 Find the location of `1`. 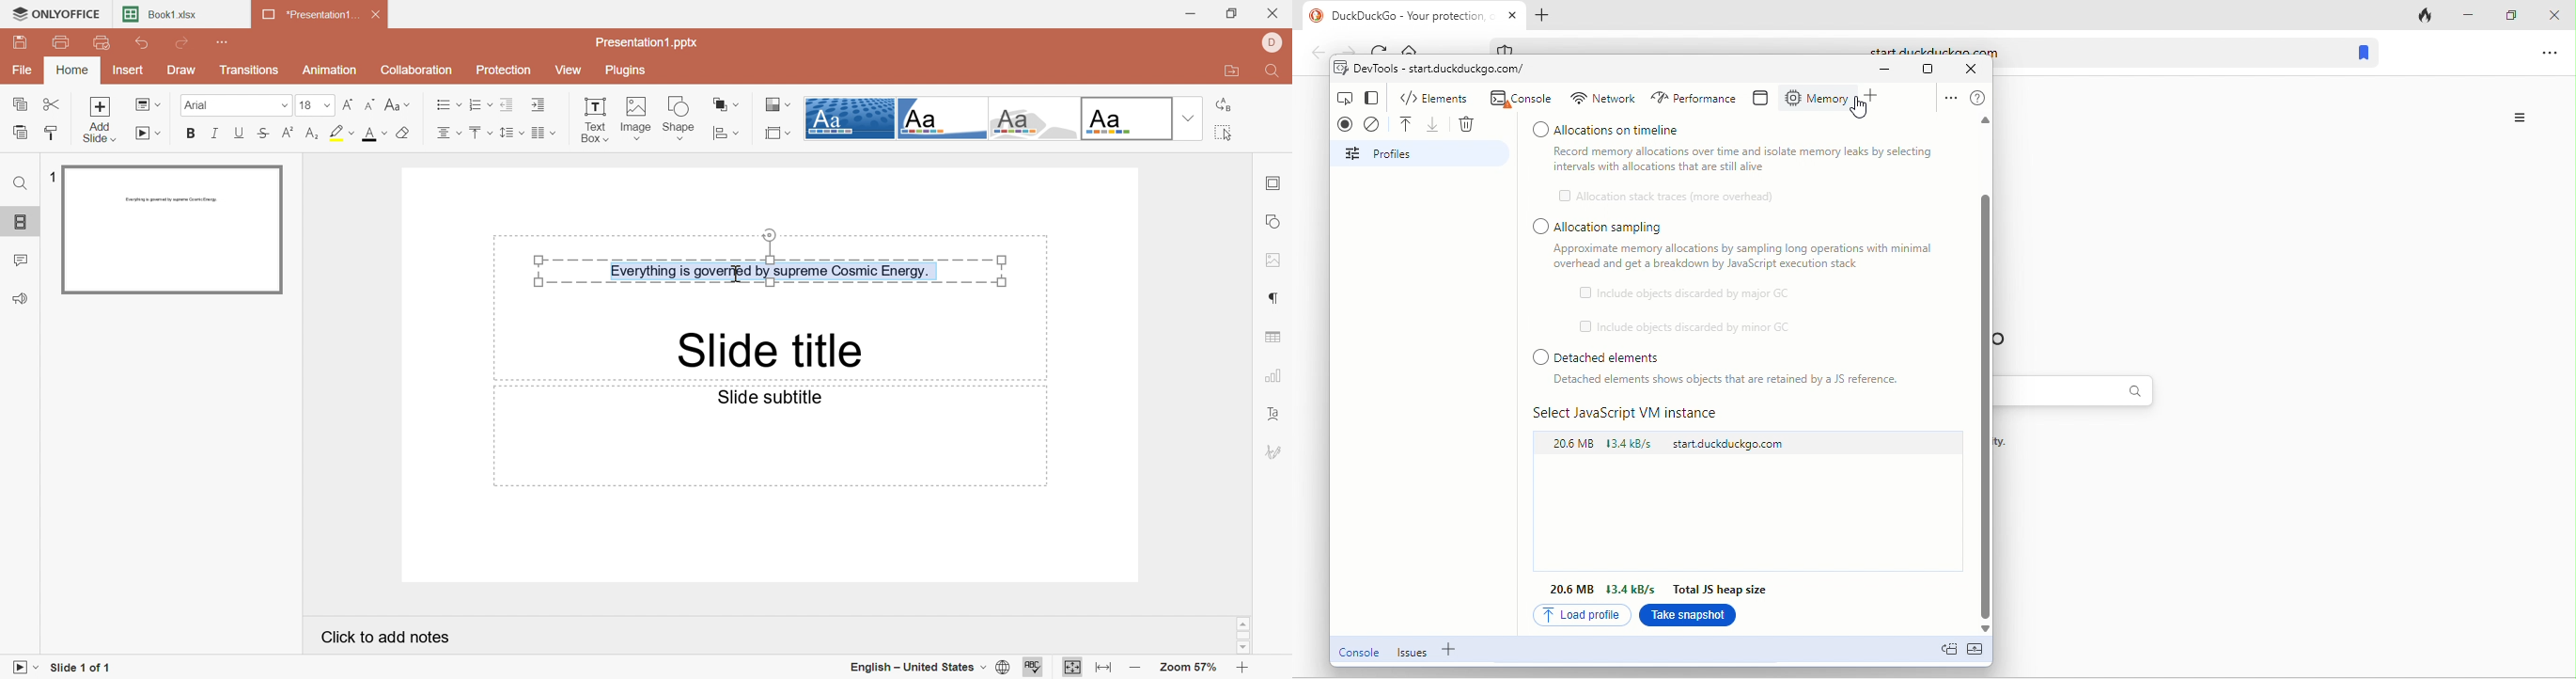

1 is located at coordinates (50, 176).